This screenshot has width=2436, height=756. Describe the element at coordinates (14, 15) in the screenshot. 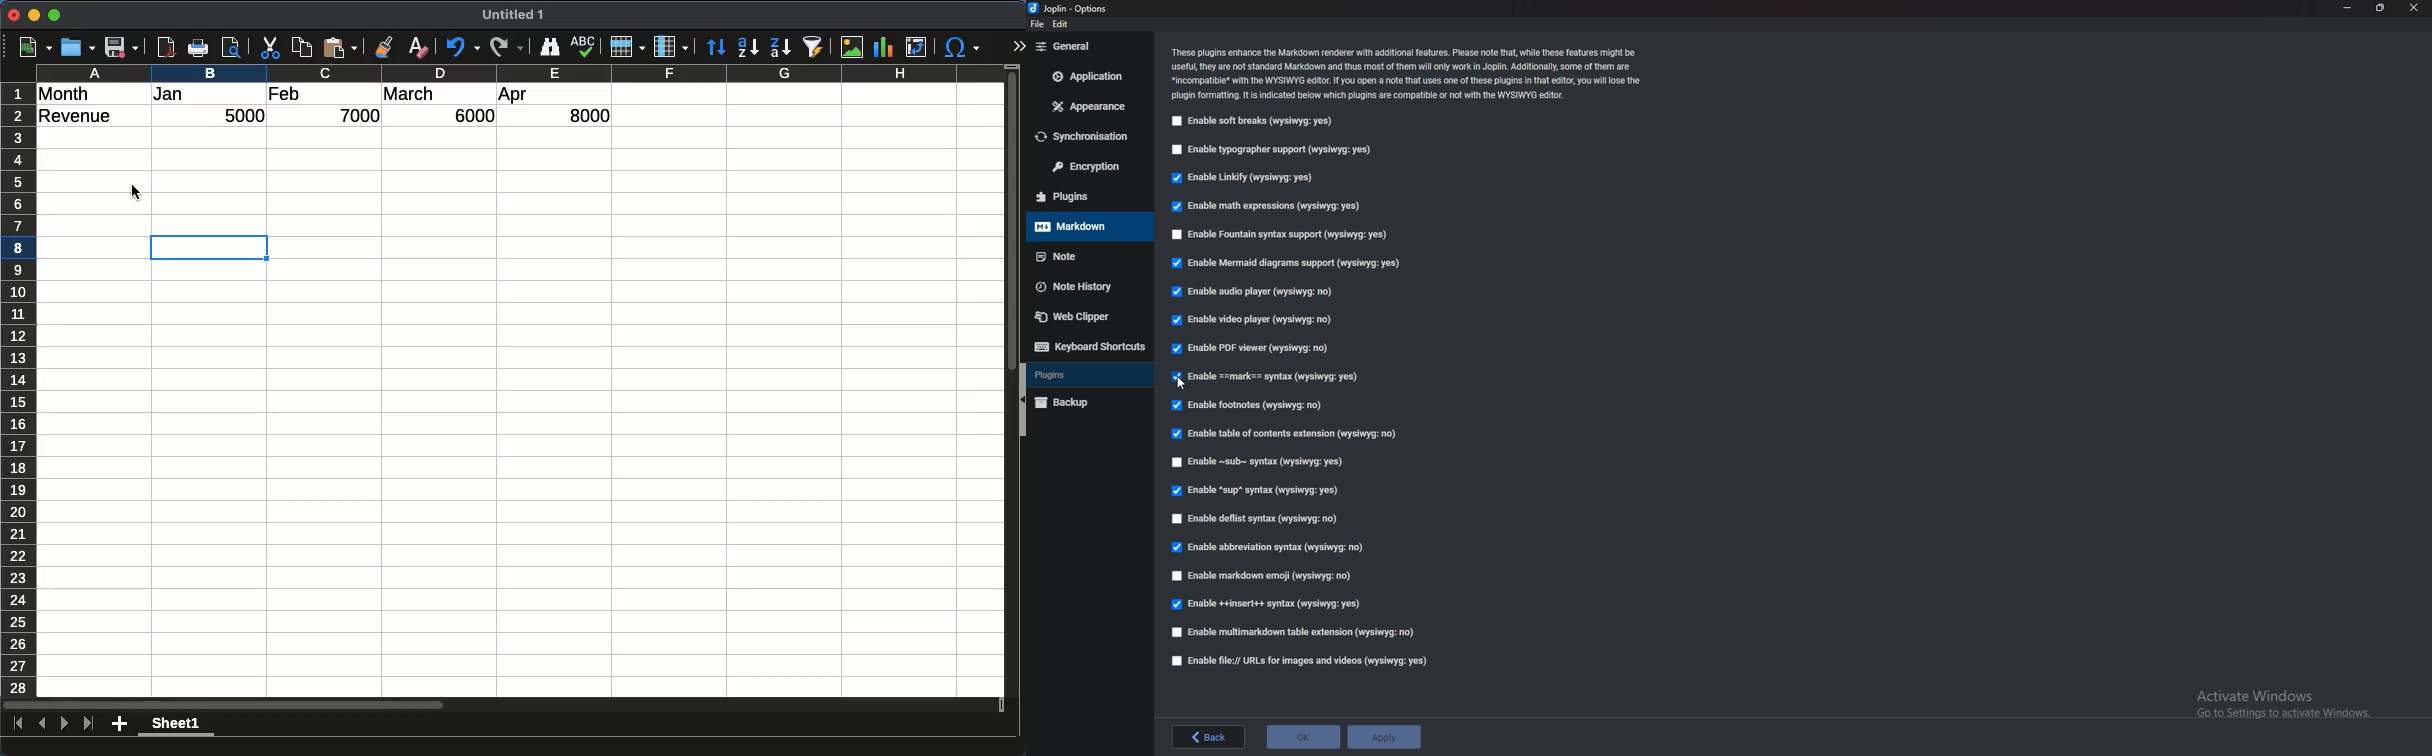

I see `close` at that location.